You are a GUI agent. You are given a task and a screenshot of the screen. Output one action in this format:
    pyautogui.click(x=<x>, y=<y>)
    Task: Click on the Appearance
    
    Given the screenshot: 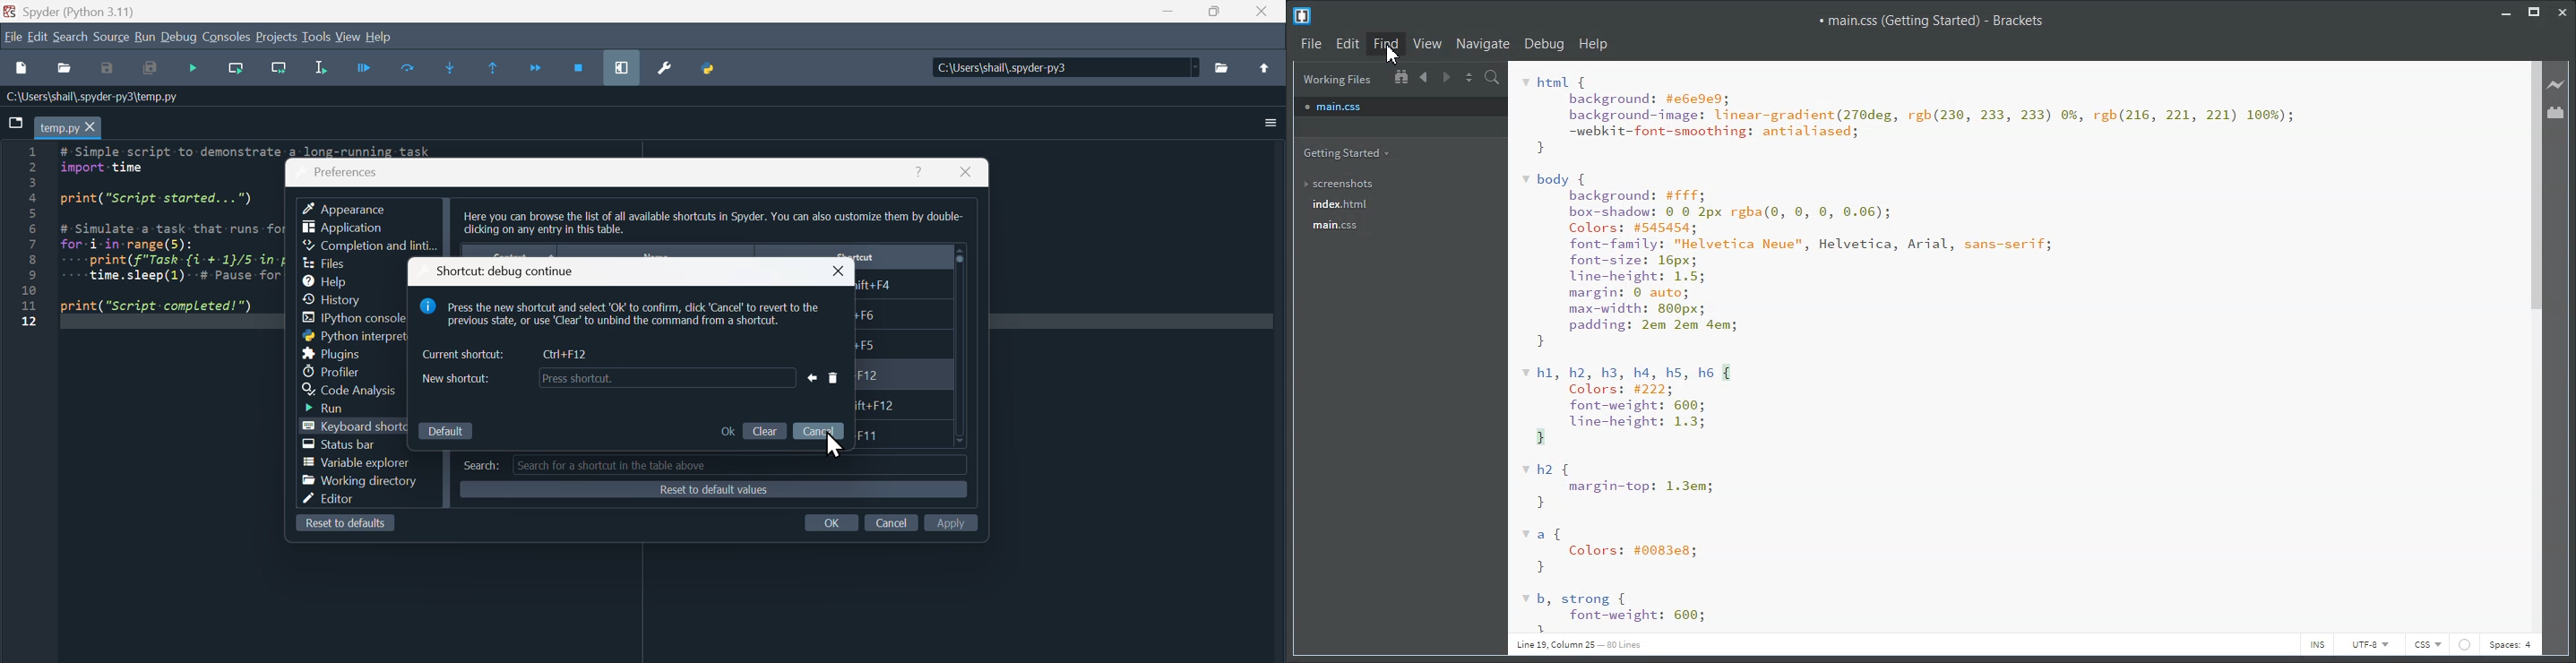 What is the action you would take?
    pyautogui.click(x=356, y=206)
    